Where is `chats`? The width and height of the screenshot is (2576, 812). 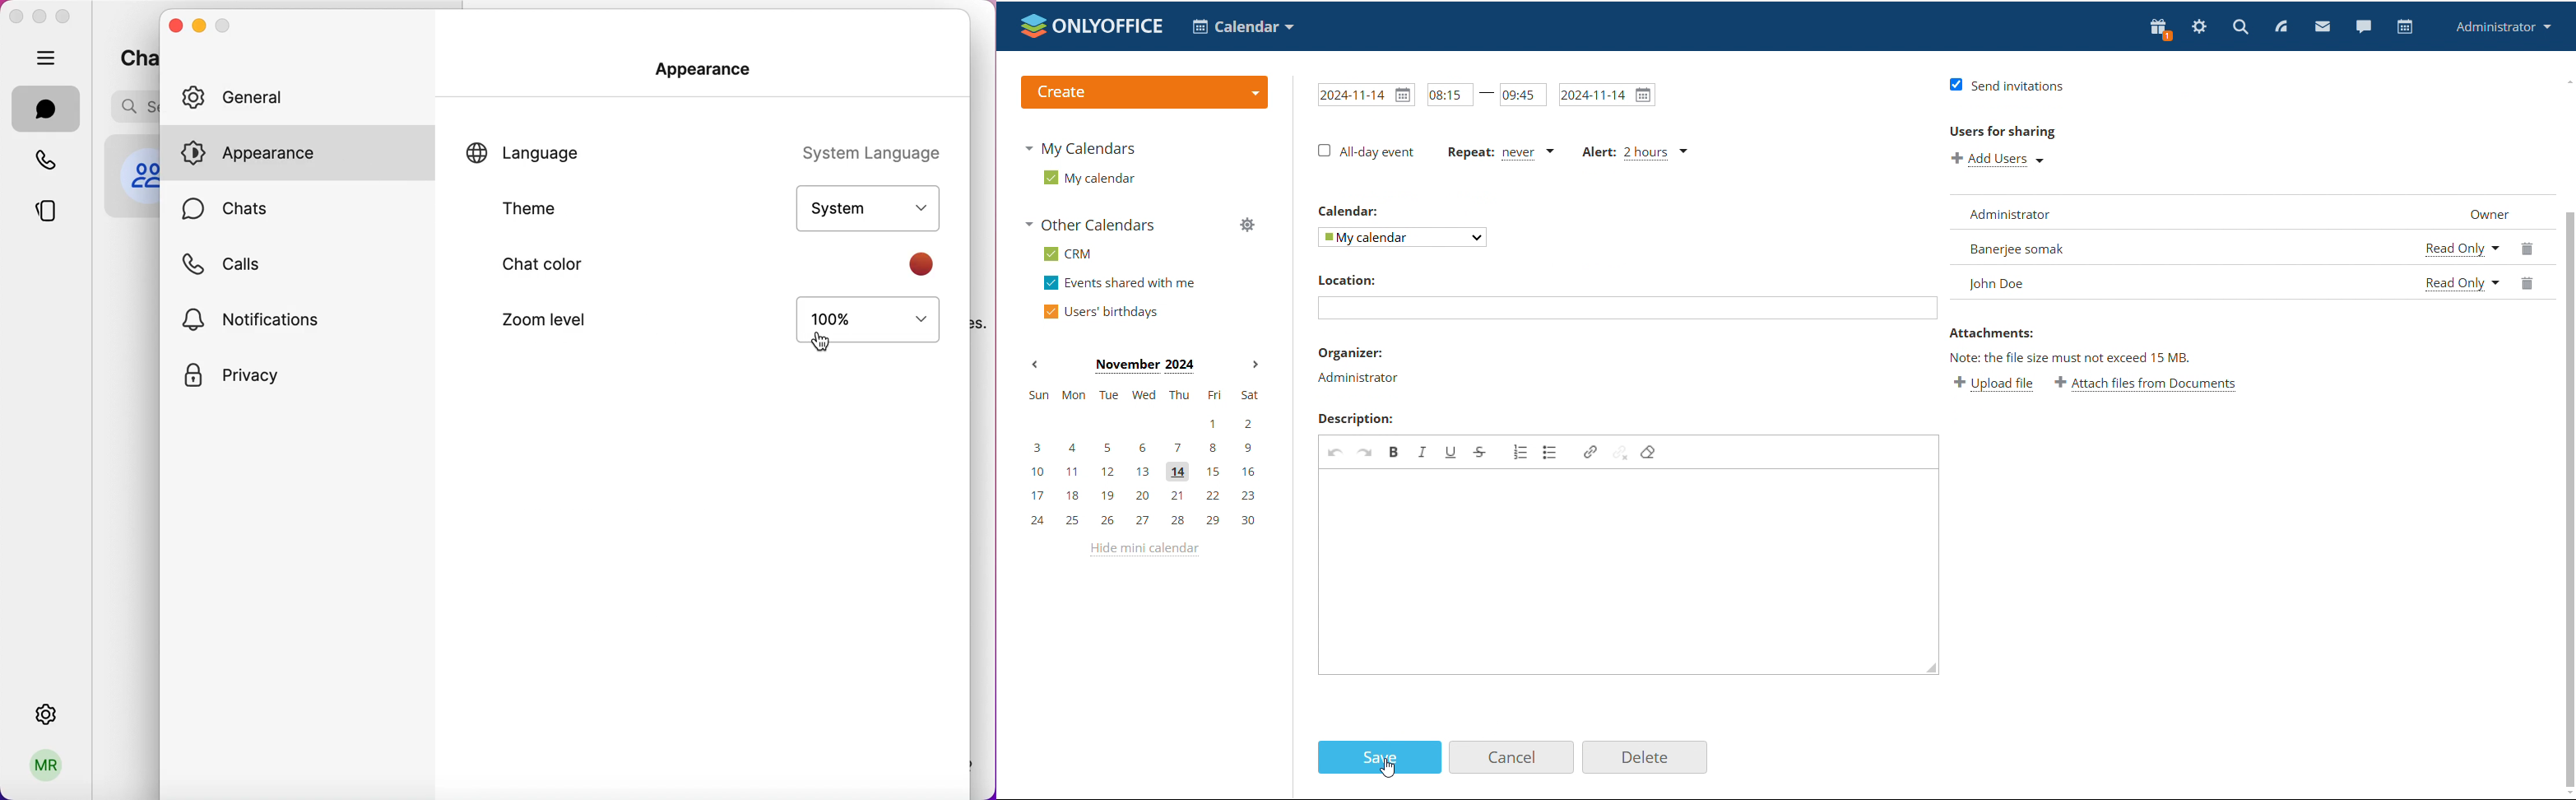
chats is located at coordinates (43, 107).